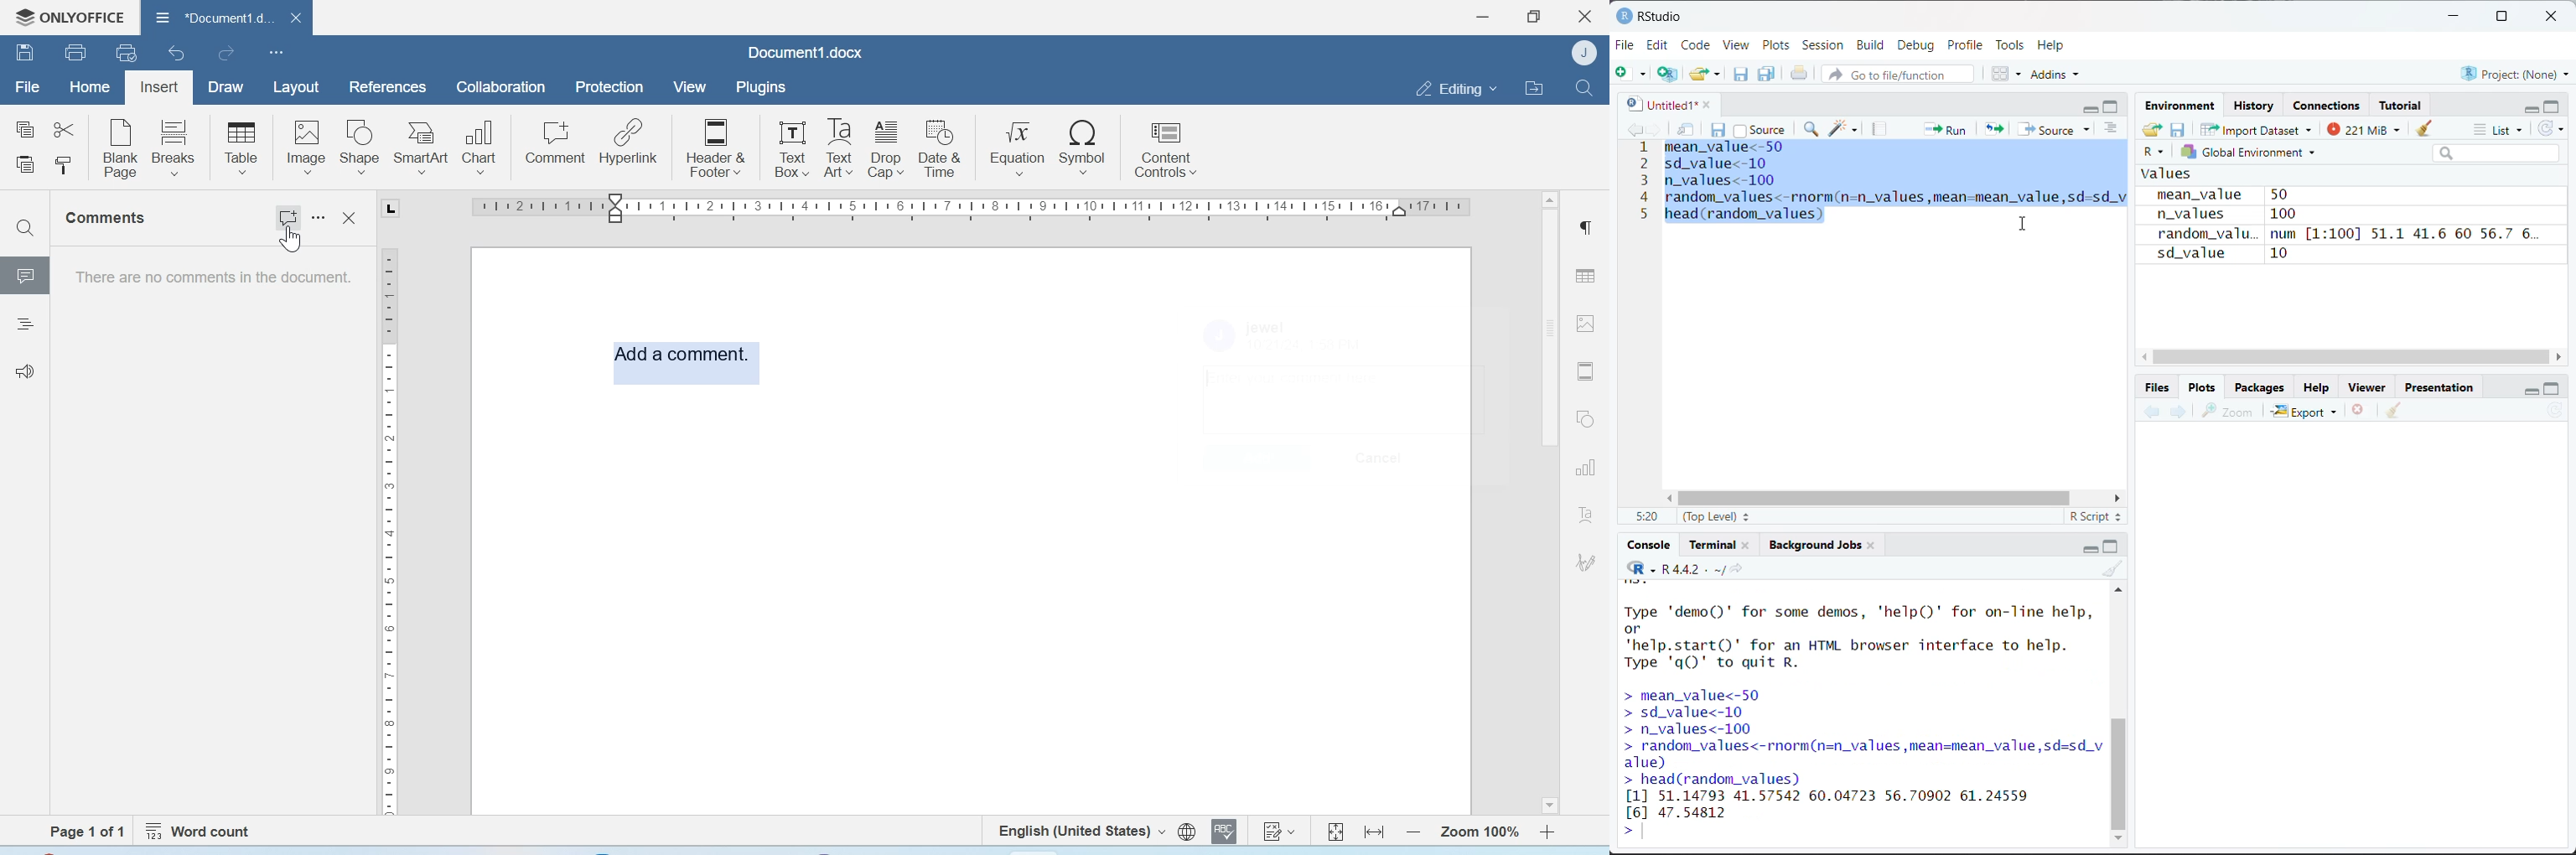 The image size is (2576, 868). Describe the element at coordinates (2249, 152) in the screenshot. I see `Global environment` at that location.